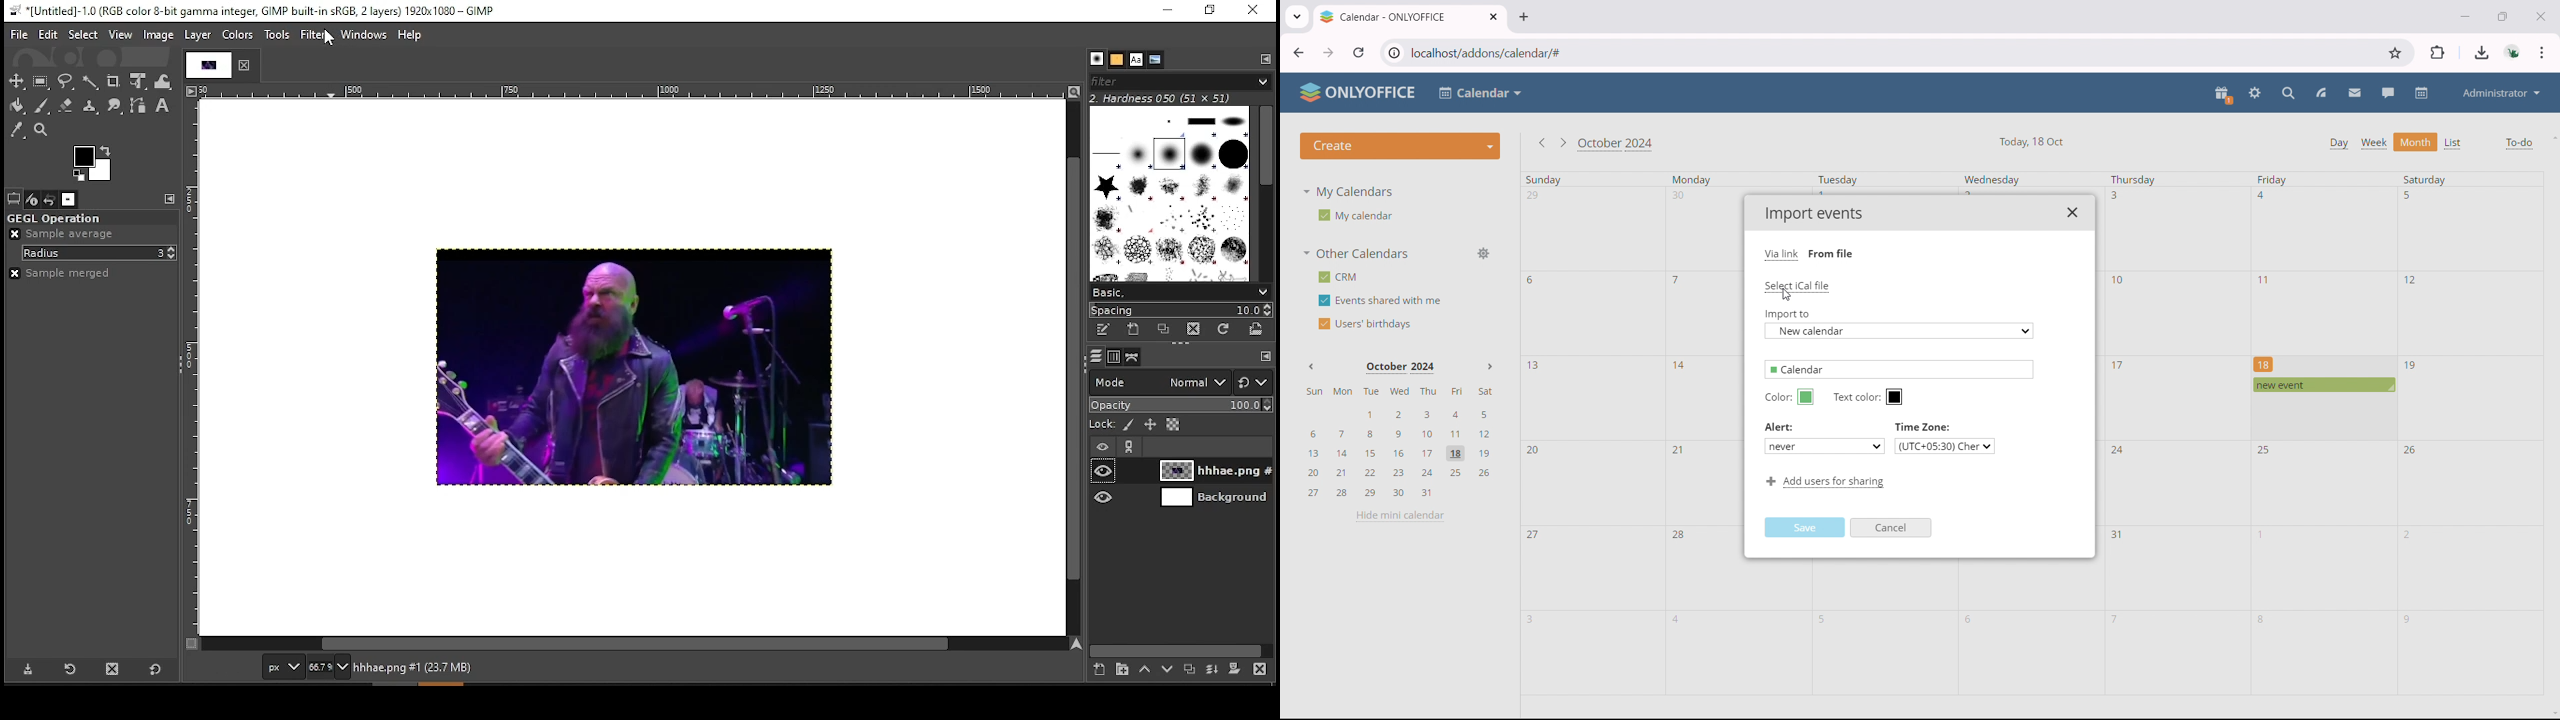 The image size is (2576, 728). I want to click on scroll bar, so click(1179, 648).